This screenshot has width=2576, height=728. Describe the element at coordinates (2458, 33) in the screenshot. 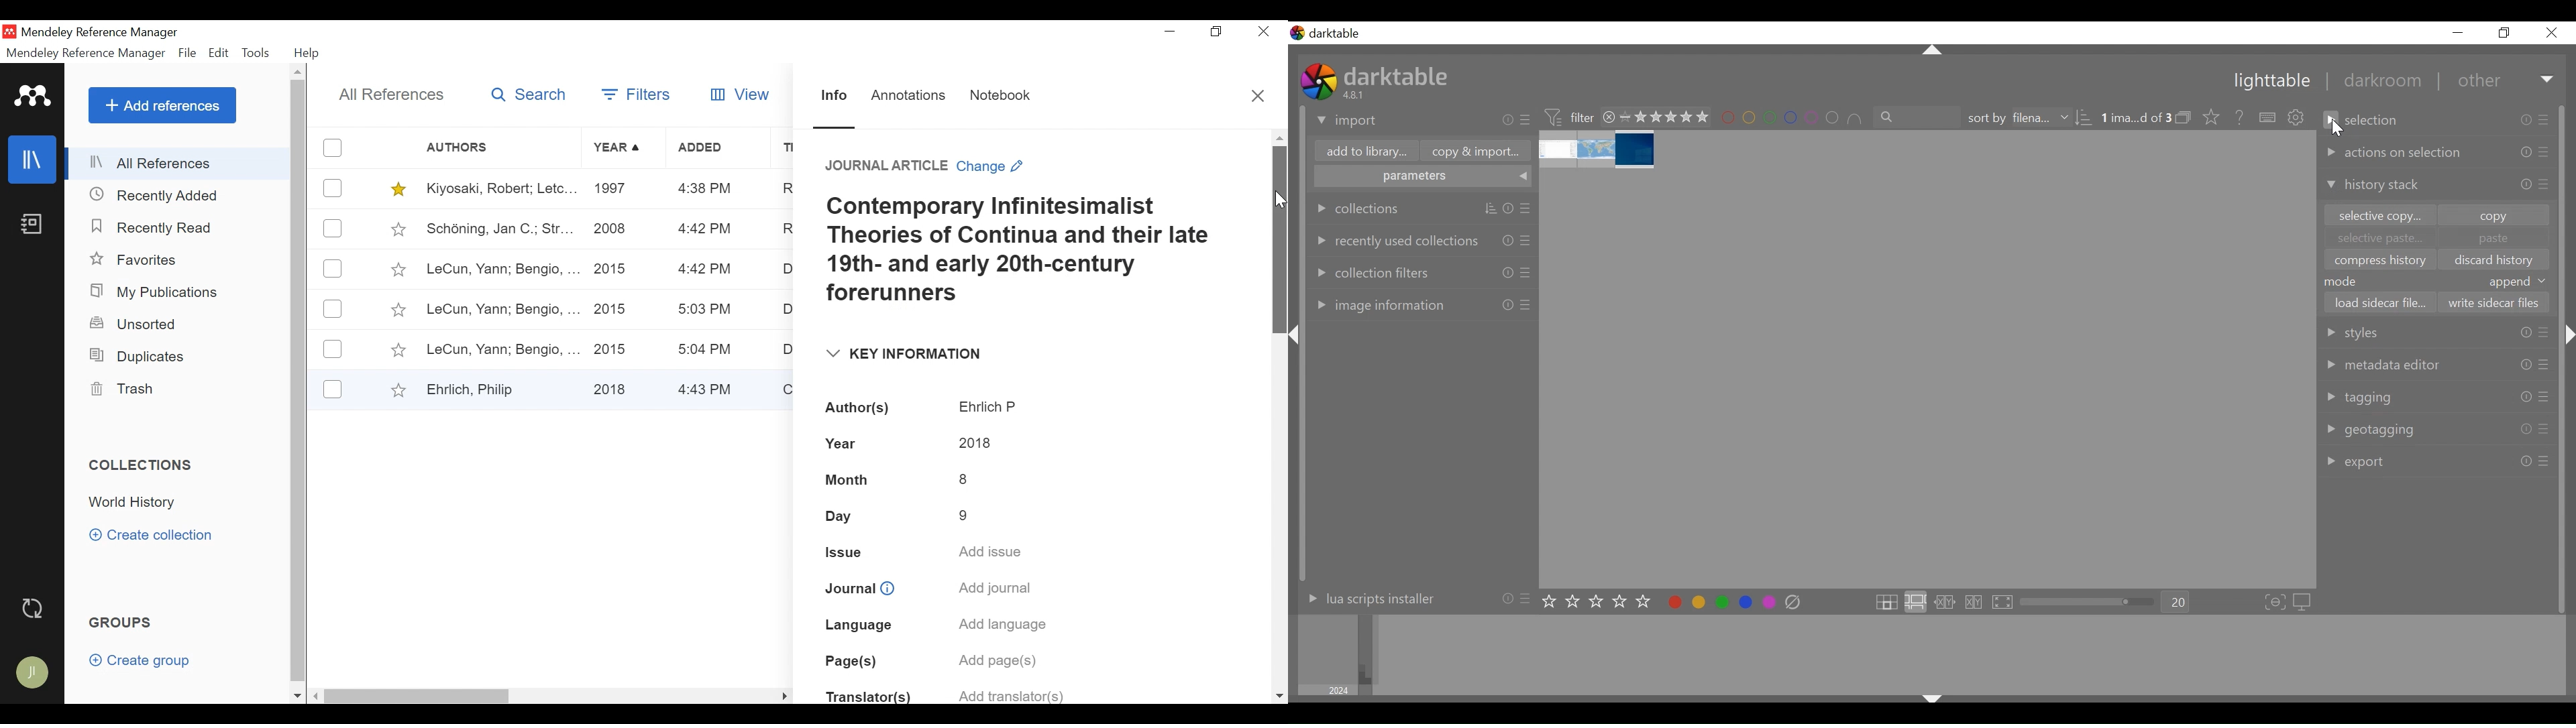

I see `minimize` at that location.